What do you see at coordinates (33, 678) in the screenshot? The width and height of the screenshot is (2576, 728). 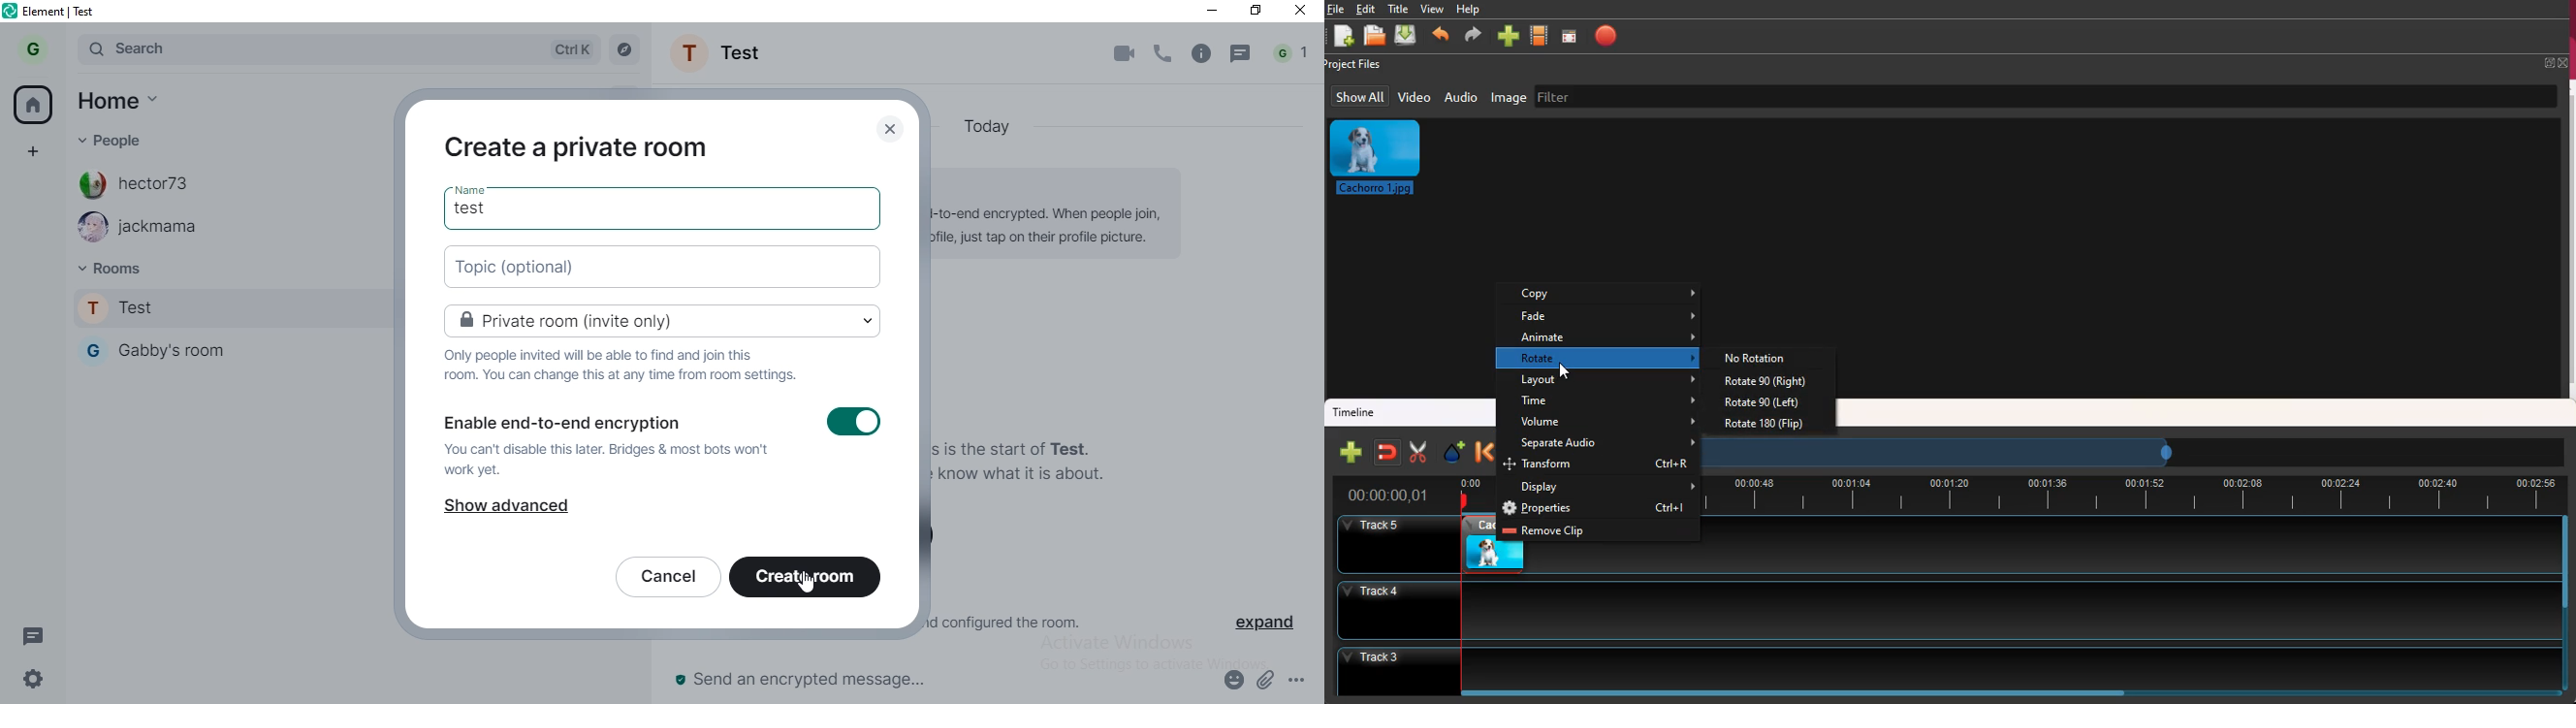 I see `settings` at bounding box center [33, 678].